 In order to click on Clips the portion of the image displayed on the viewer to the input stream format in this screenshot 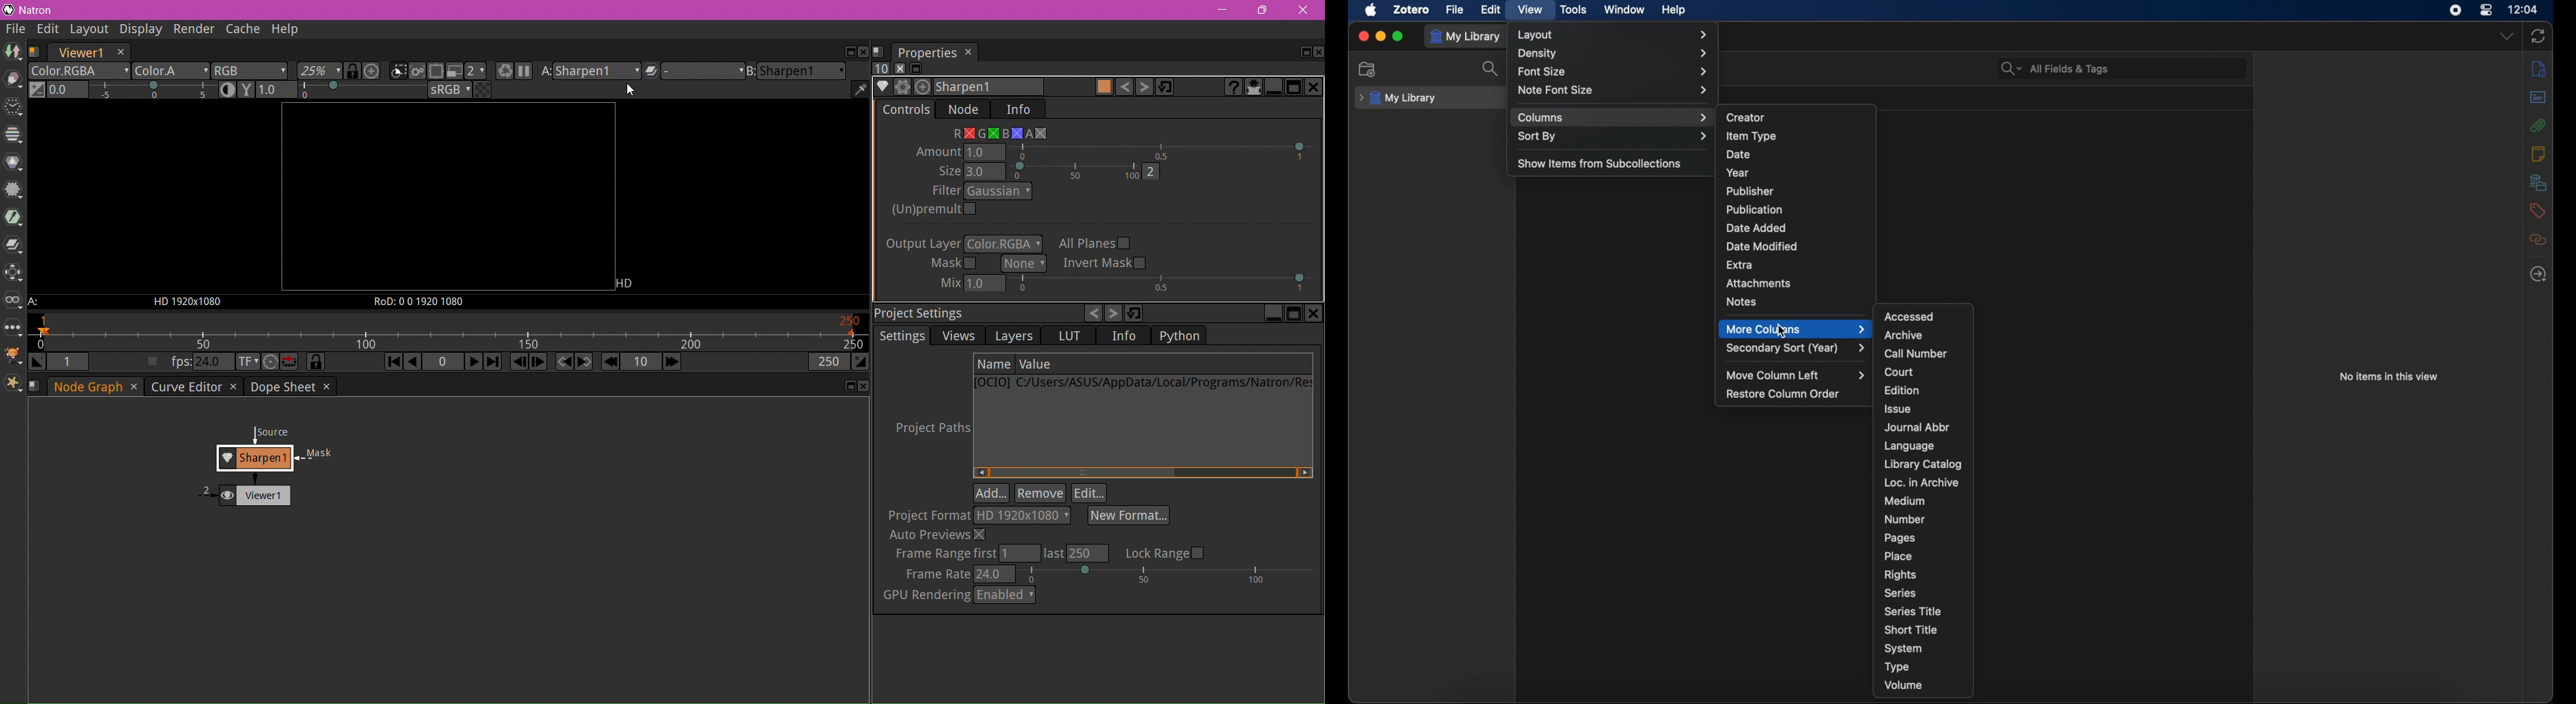, I will do `click(397, 72)`.